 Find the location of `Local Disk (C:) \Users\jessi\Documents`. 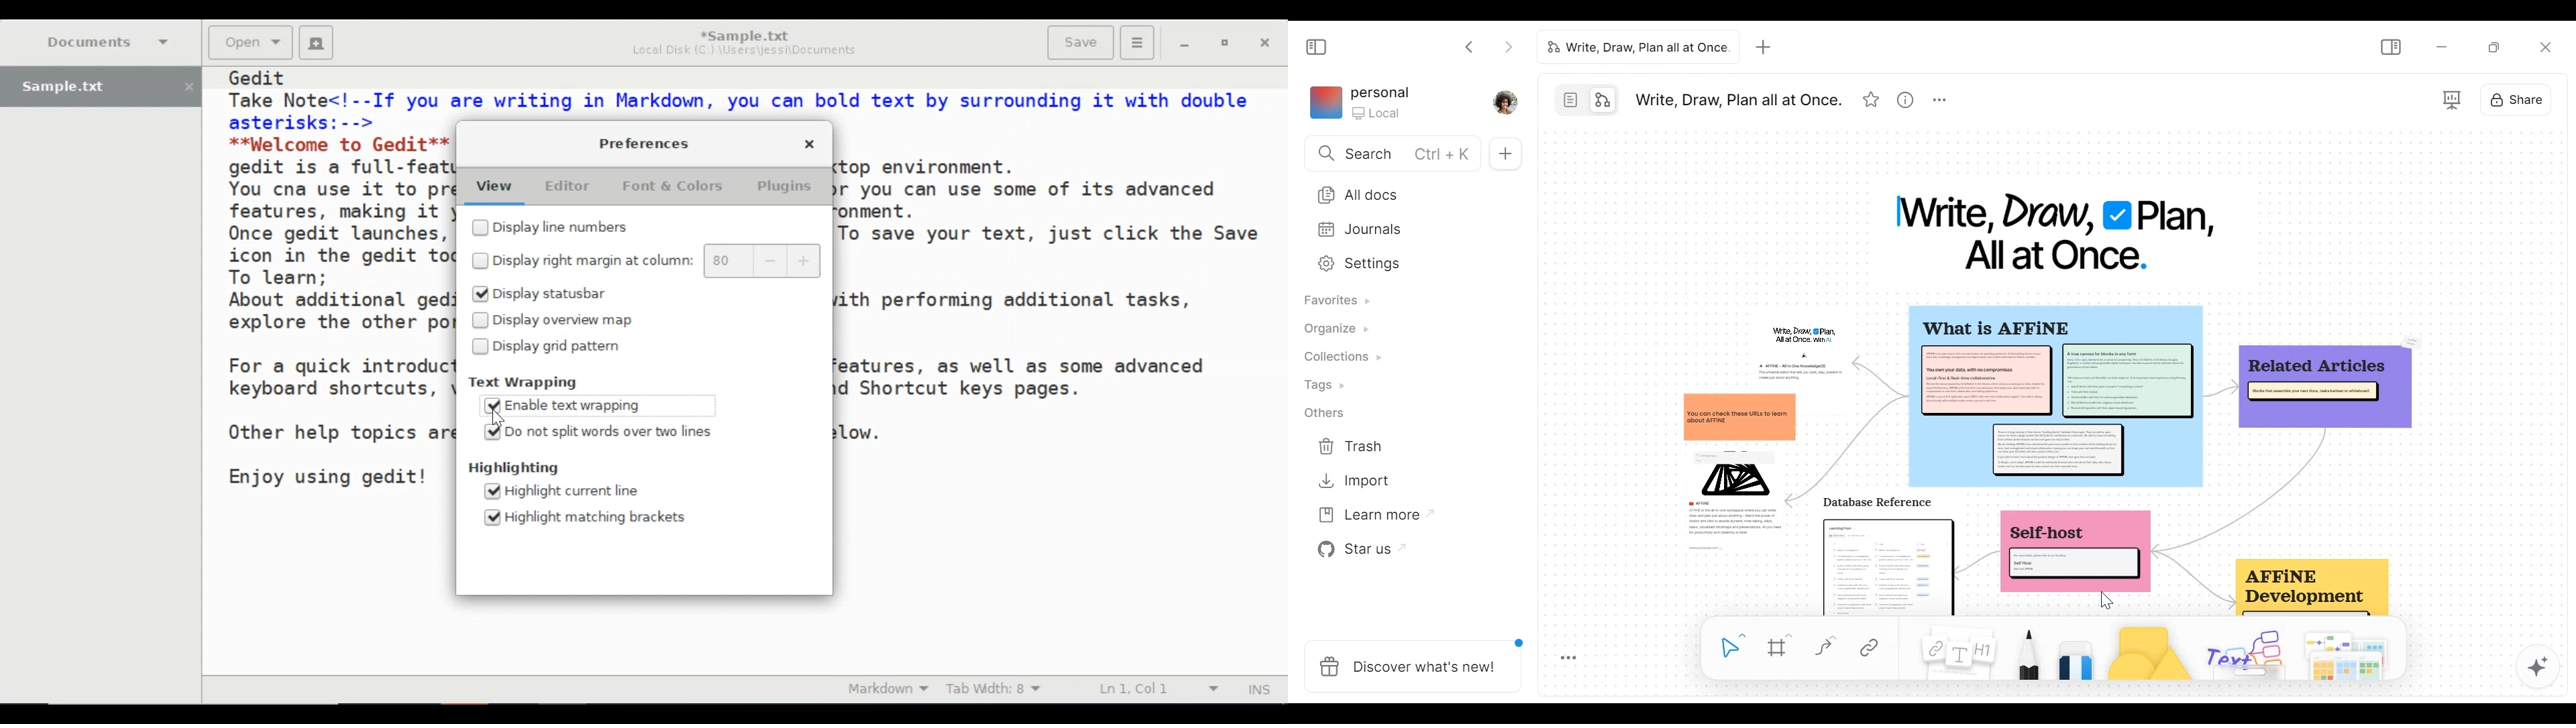

Local Disk (C:) \Users\jessi\Documents is located at coordinates (743, 51).